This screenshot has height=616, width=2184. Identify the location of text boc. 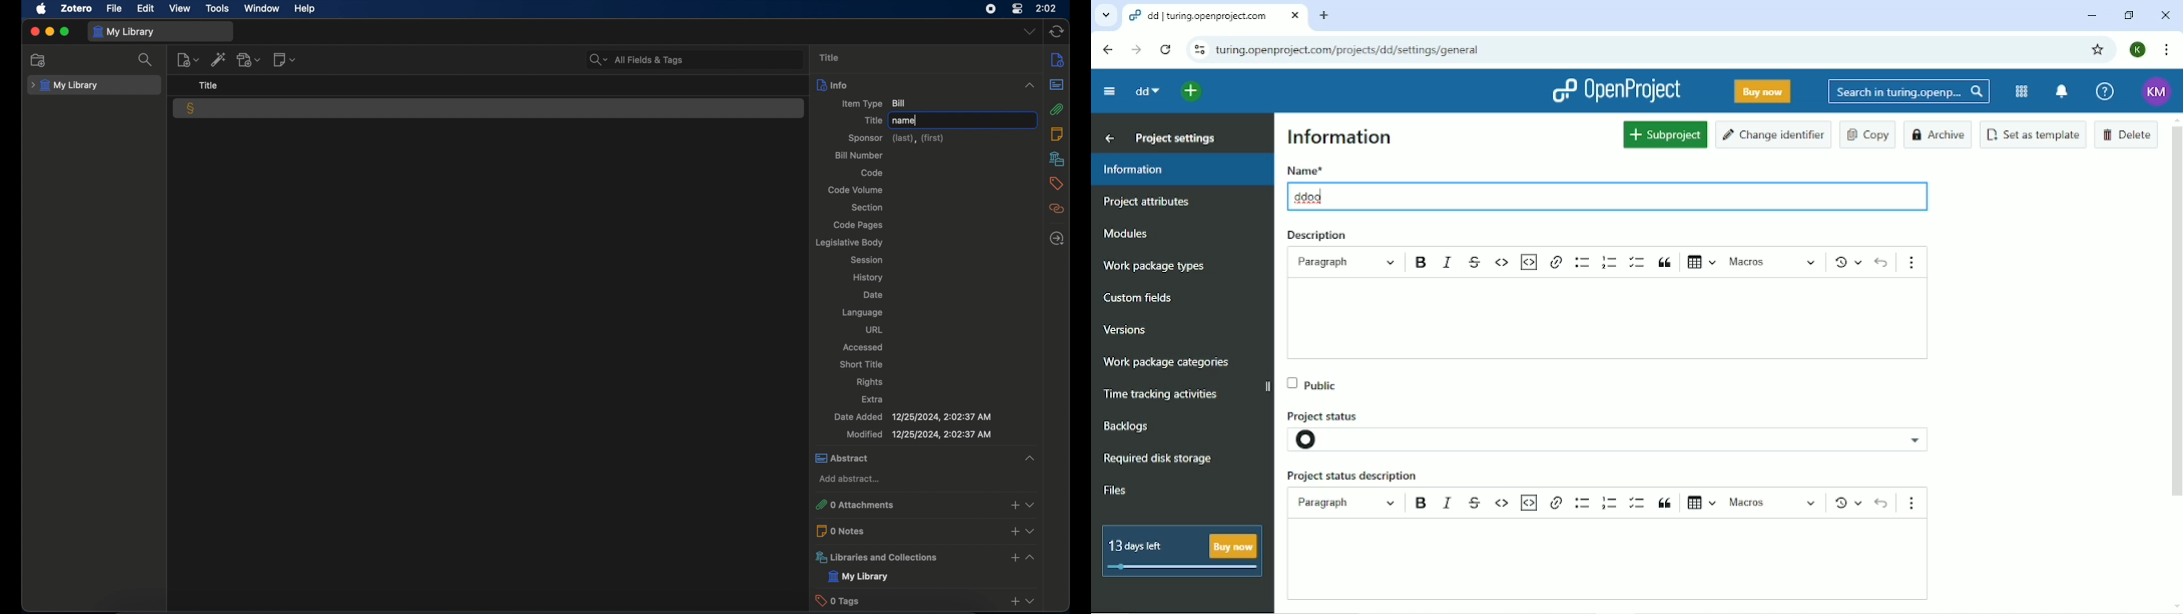
(1619, 560).